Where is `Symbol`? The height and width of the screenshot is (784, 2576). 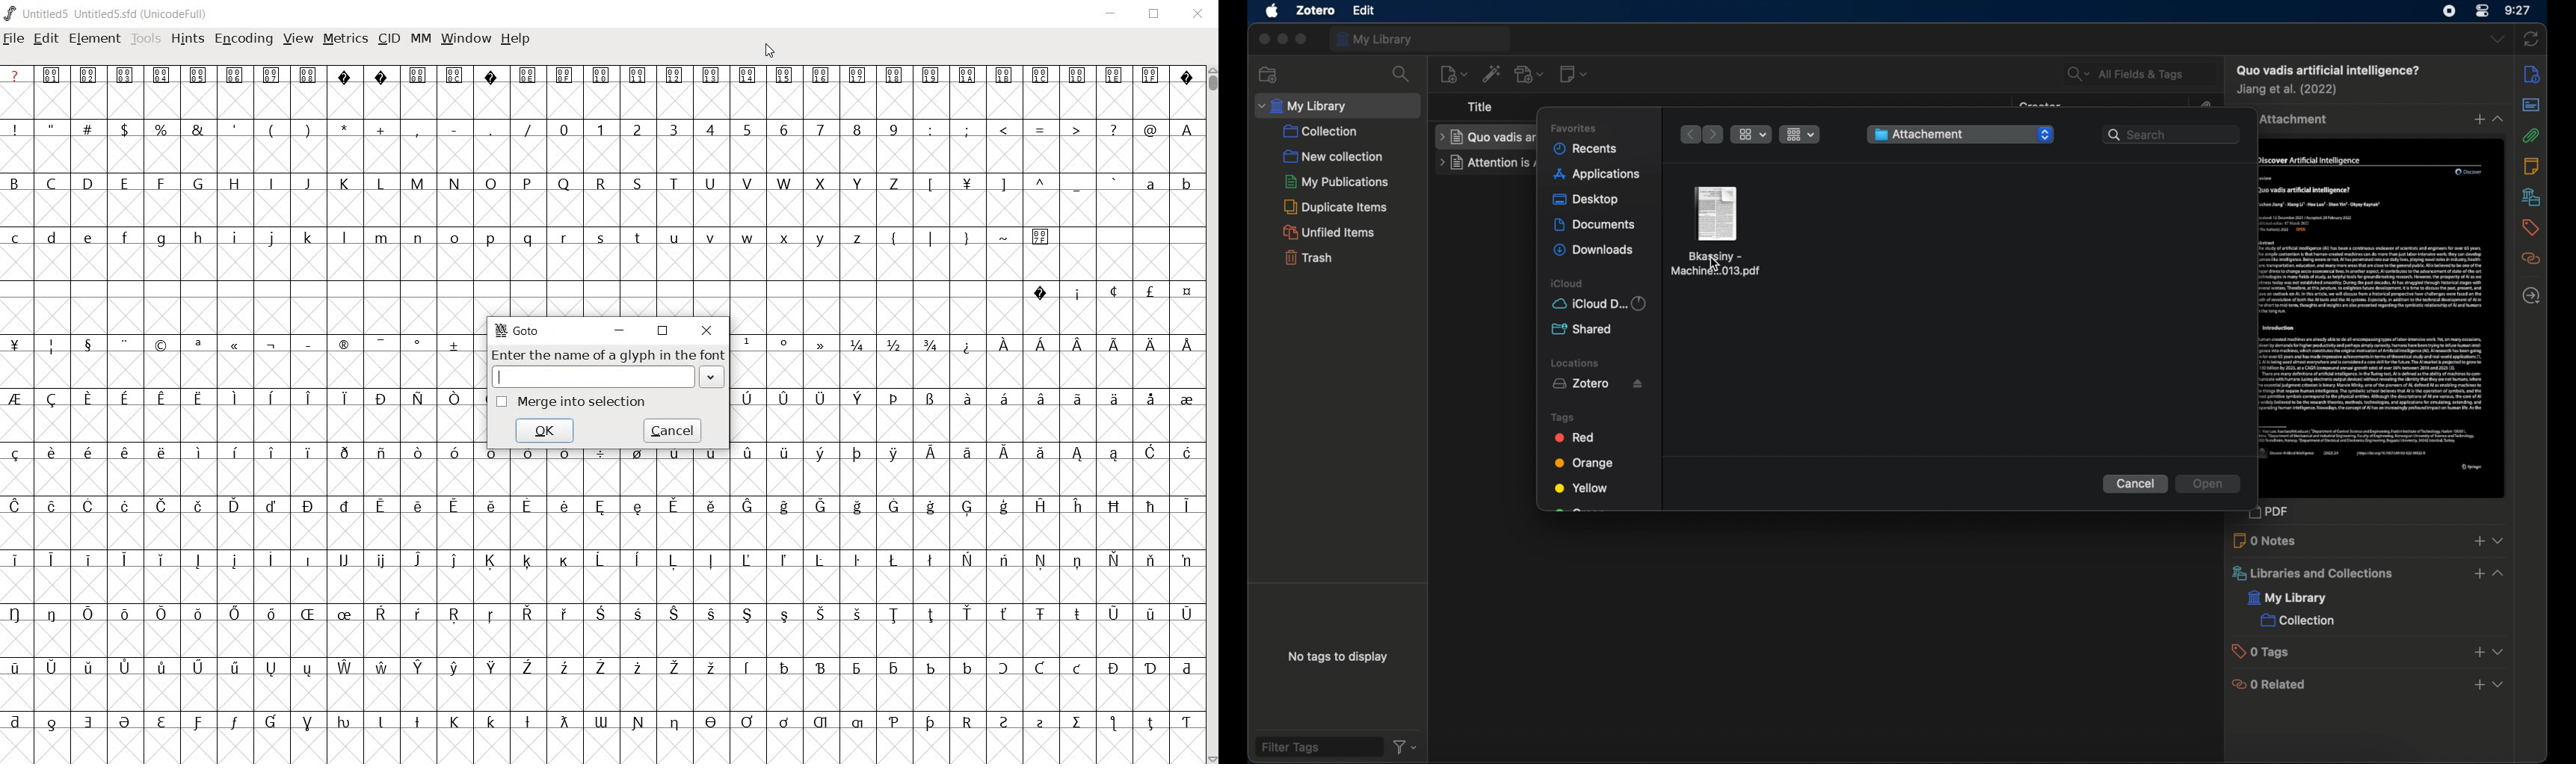
Symbol is located at coordinates (819, 508).